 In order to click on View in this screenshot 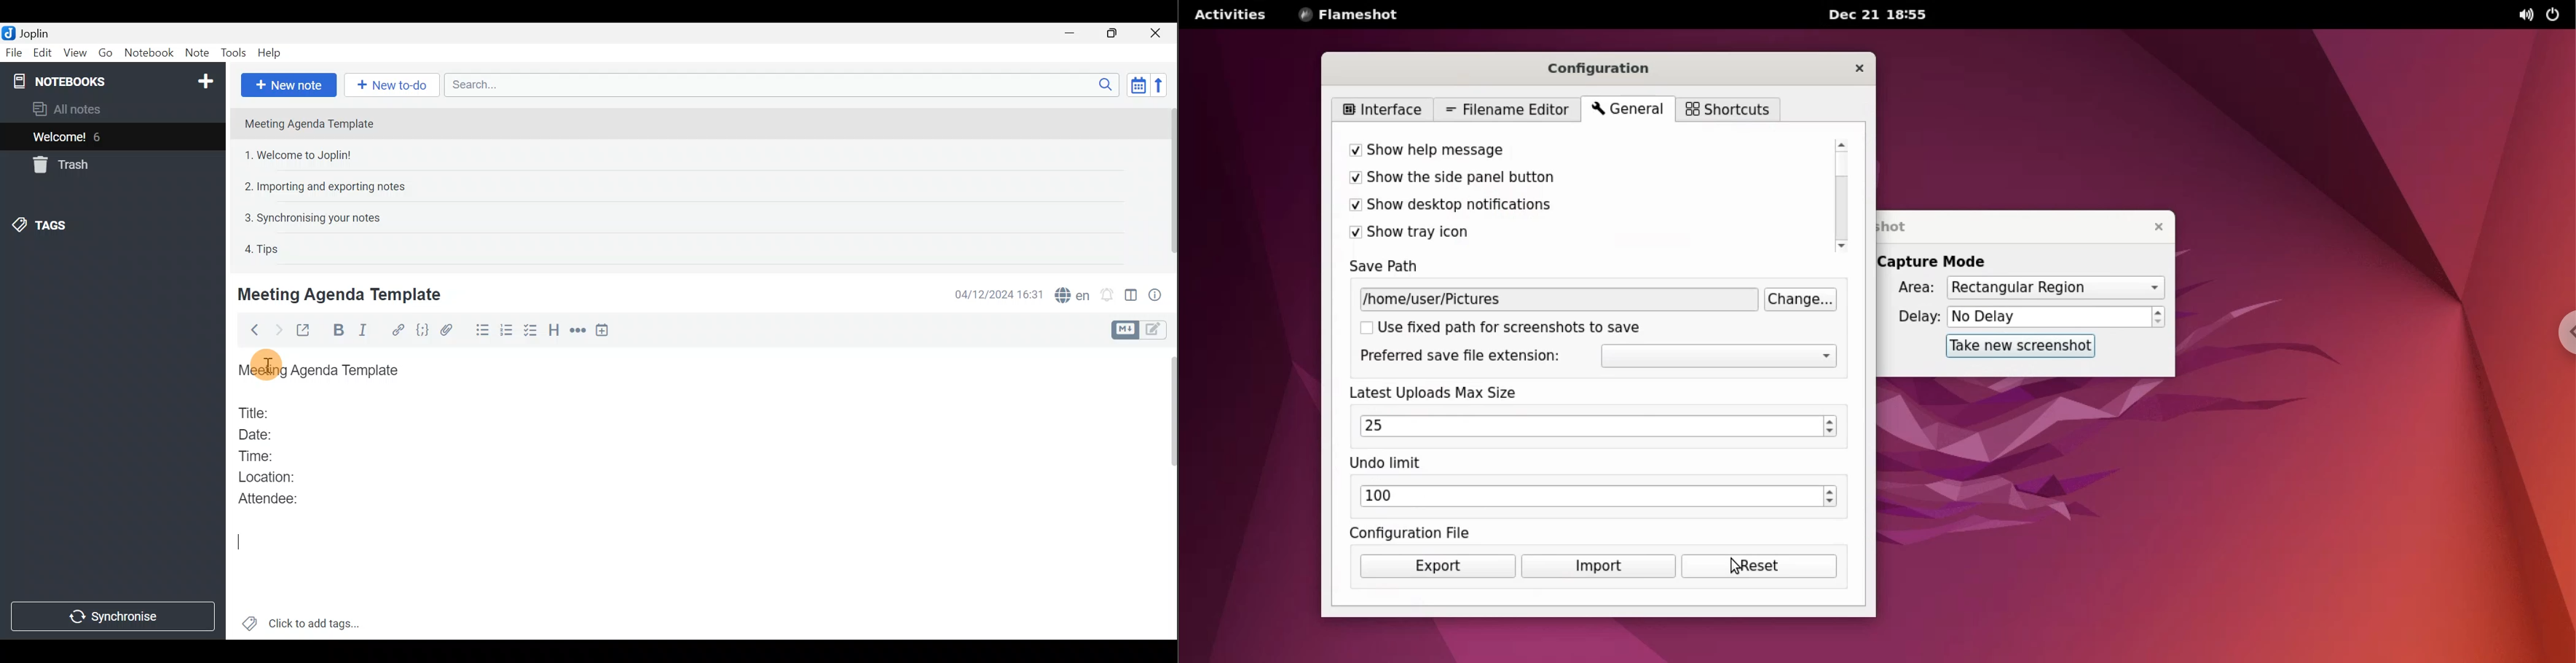, I will do `click(73, 54)`.